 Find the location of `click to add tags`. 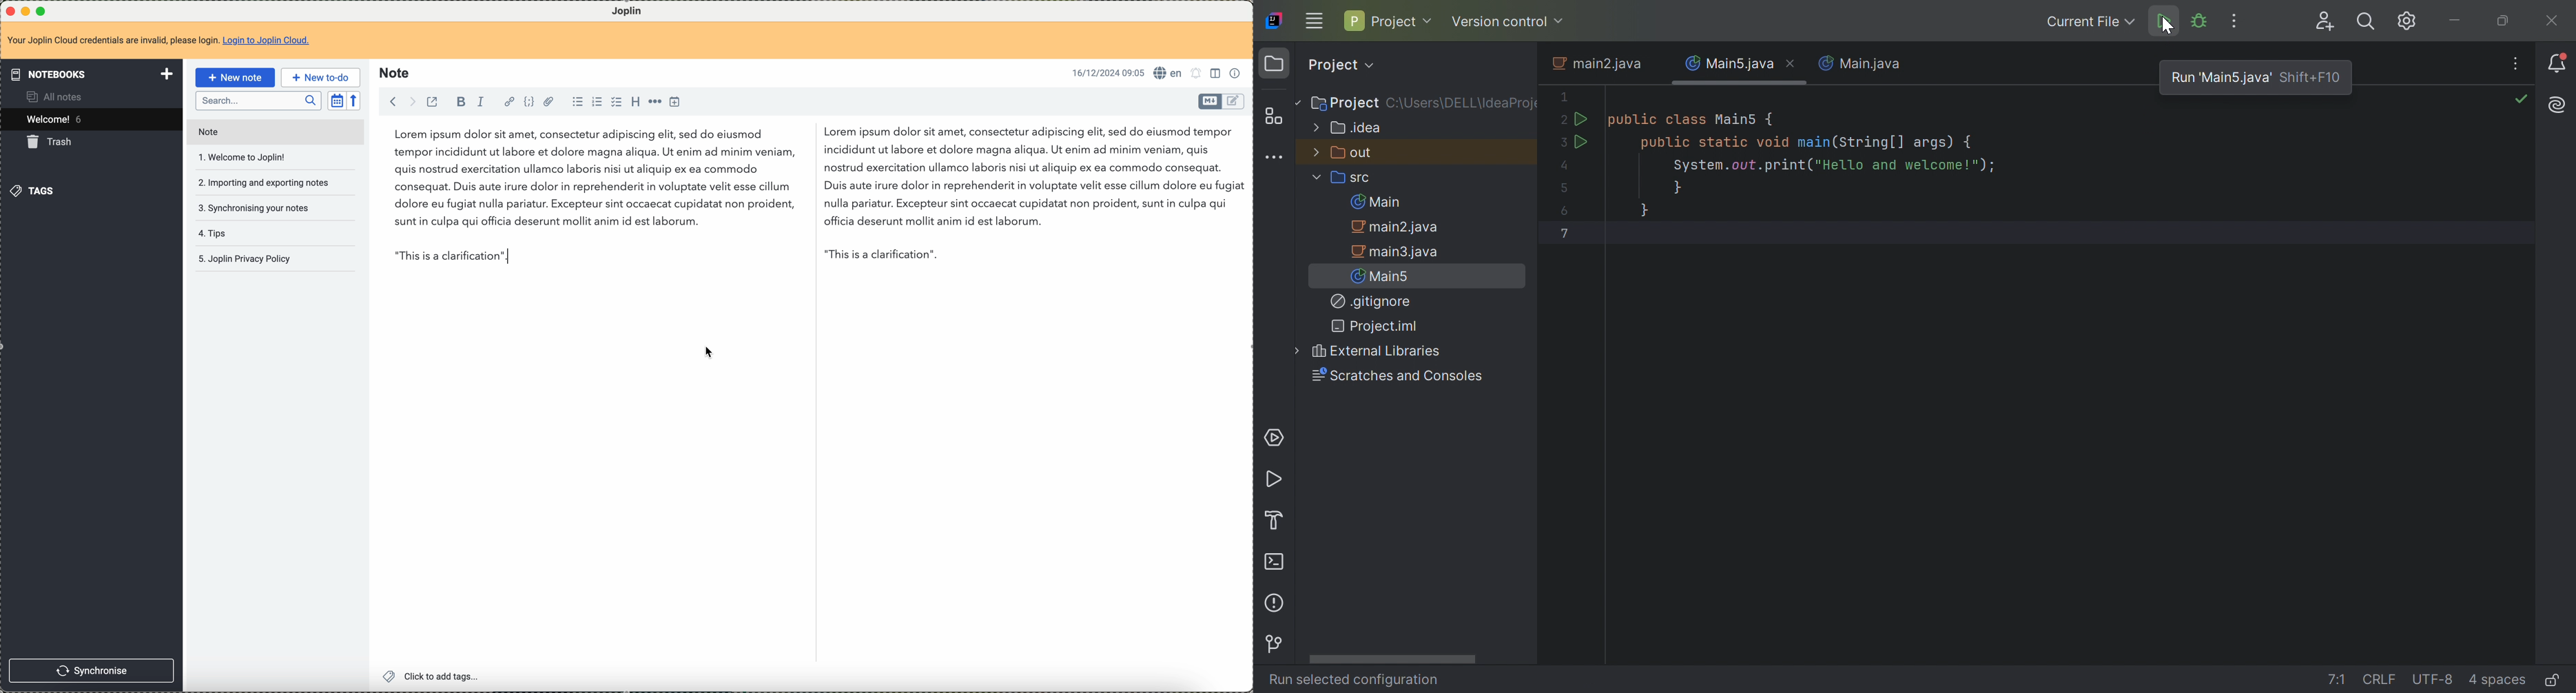

click to add tags is located at coordinates (431, 677).